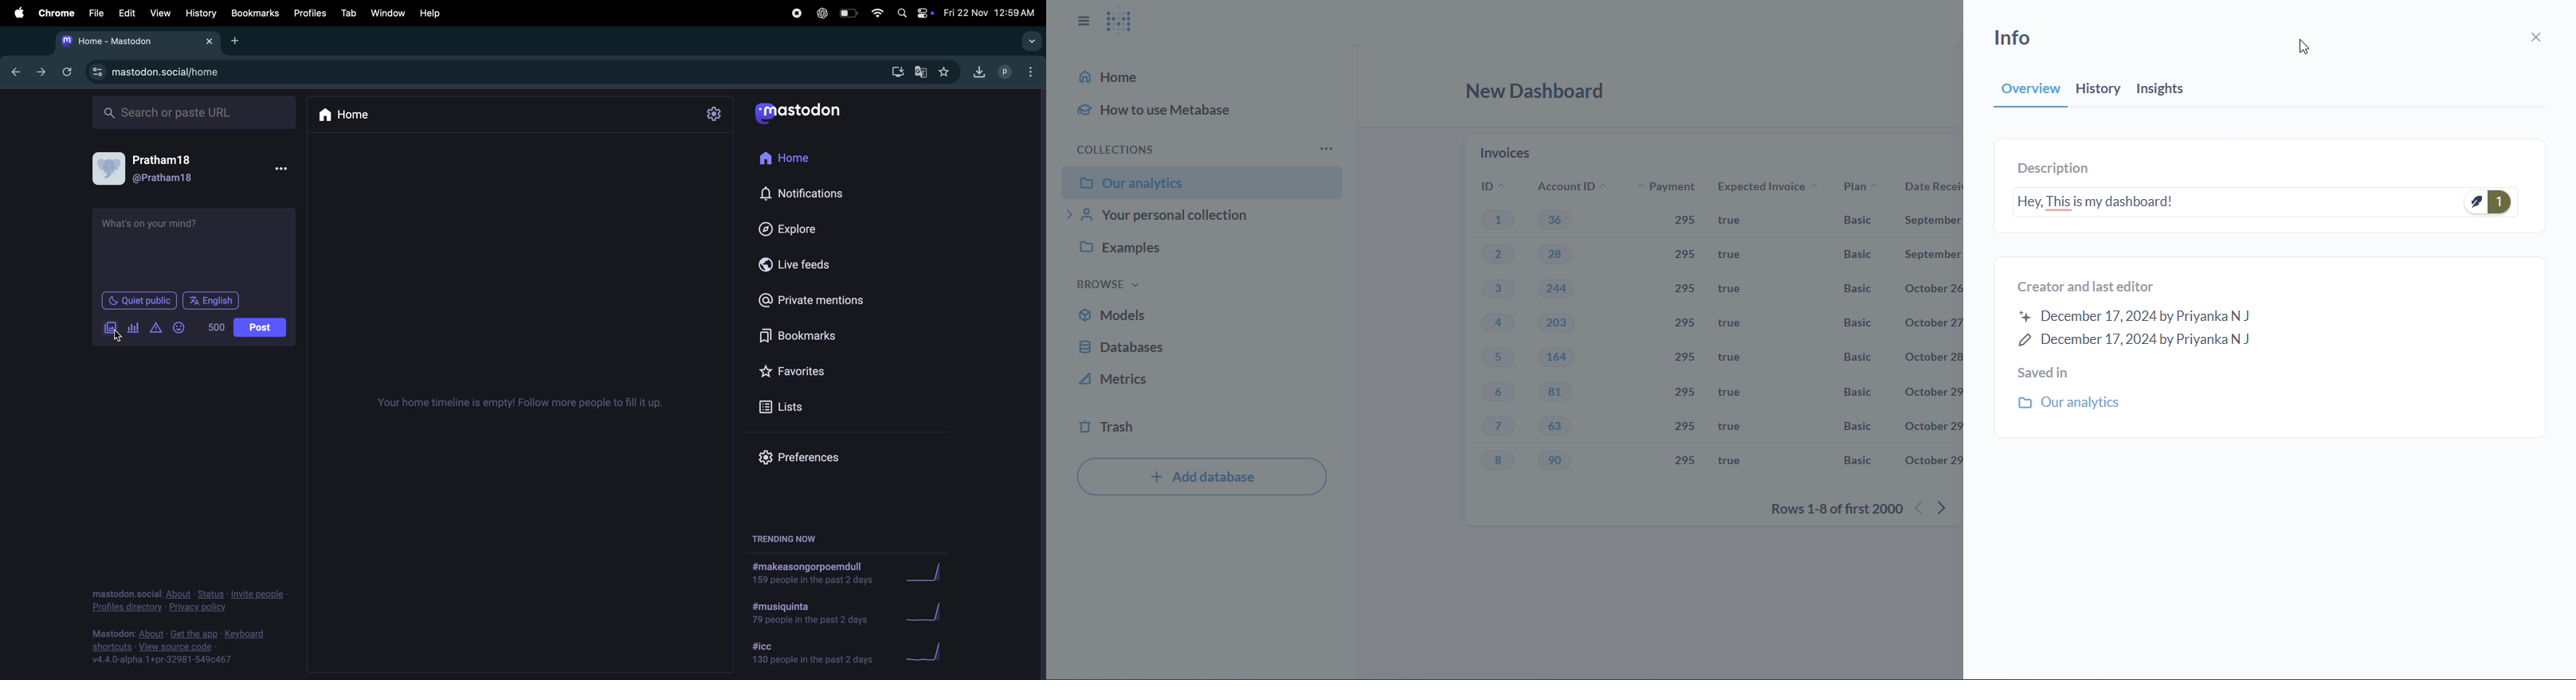 This screenshot has height=700, width=2576. I want to click on true, so click(1736, 290).